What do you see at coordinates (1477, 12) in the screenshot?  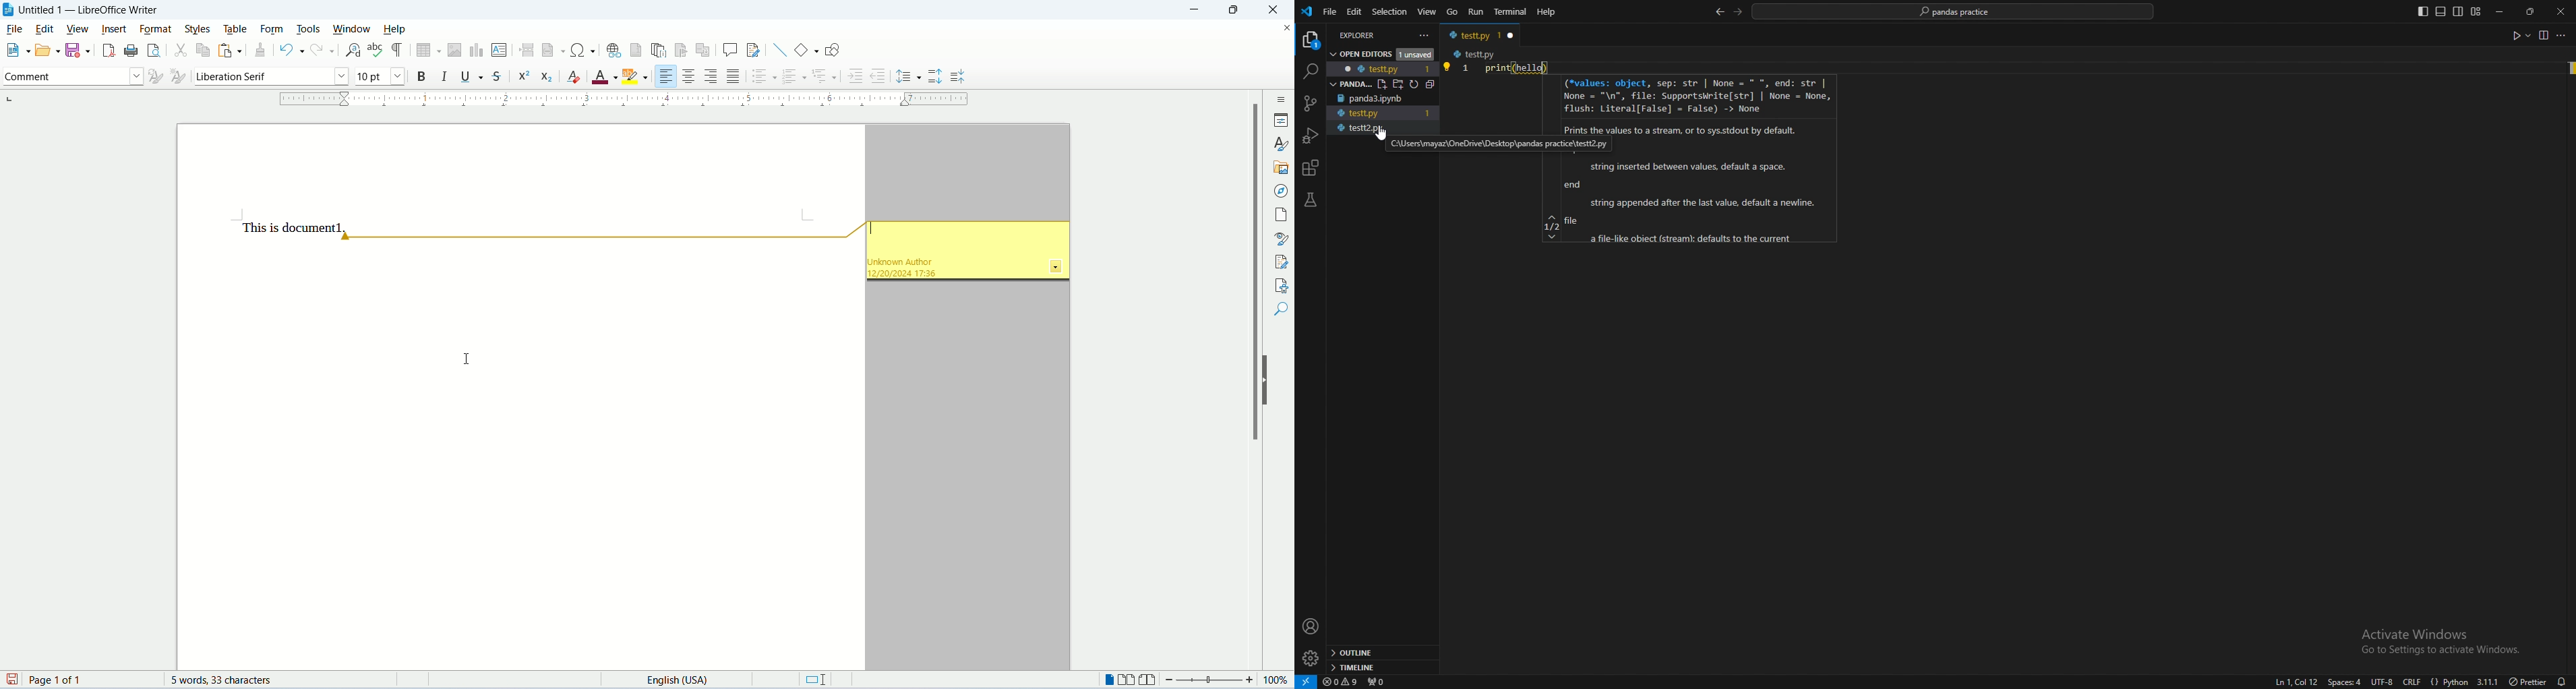 I see `run` at bounding box center [1477, 12].